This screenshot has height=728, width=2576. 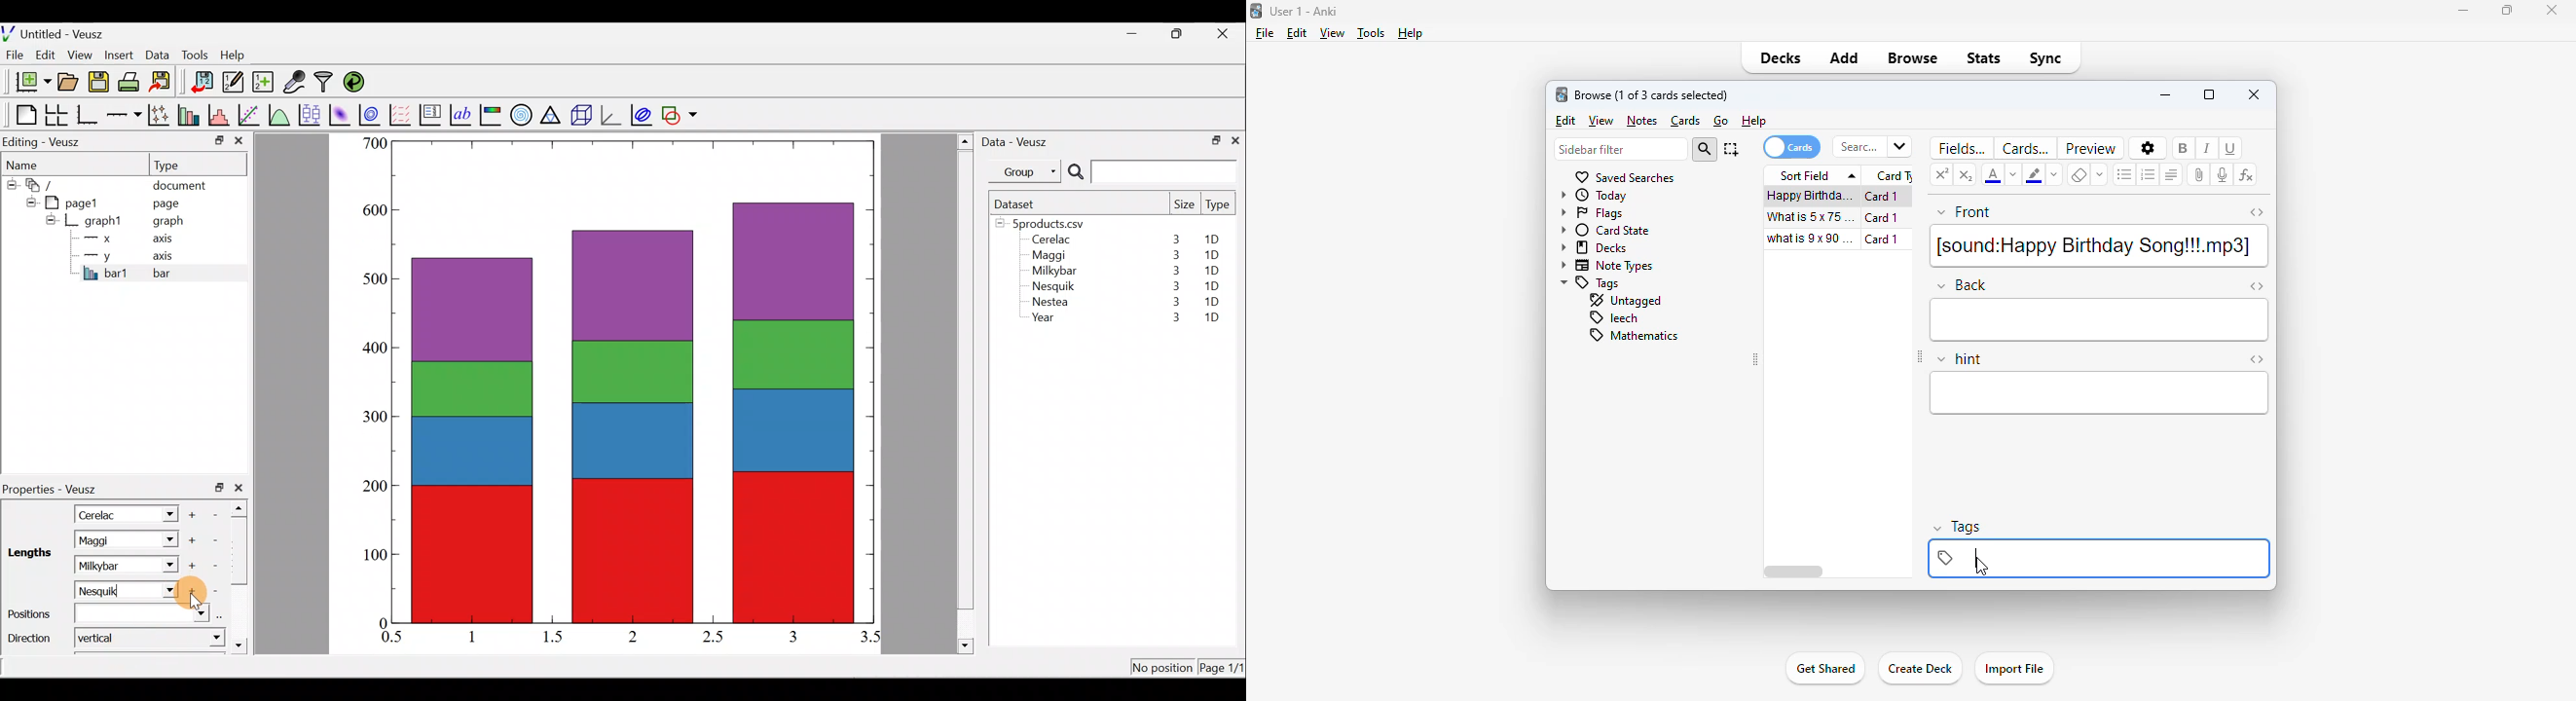 I want to click on Milkybar, so click(x=112, y=565).